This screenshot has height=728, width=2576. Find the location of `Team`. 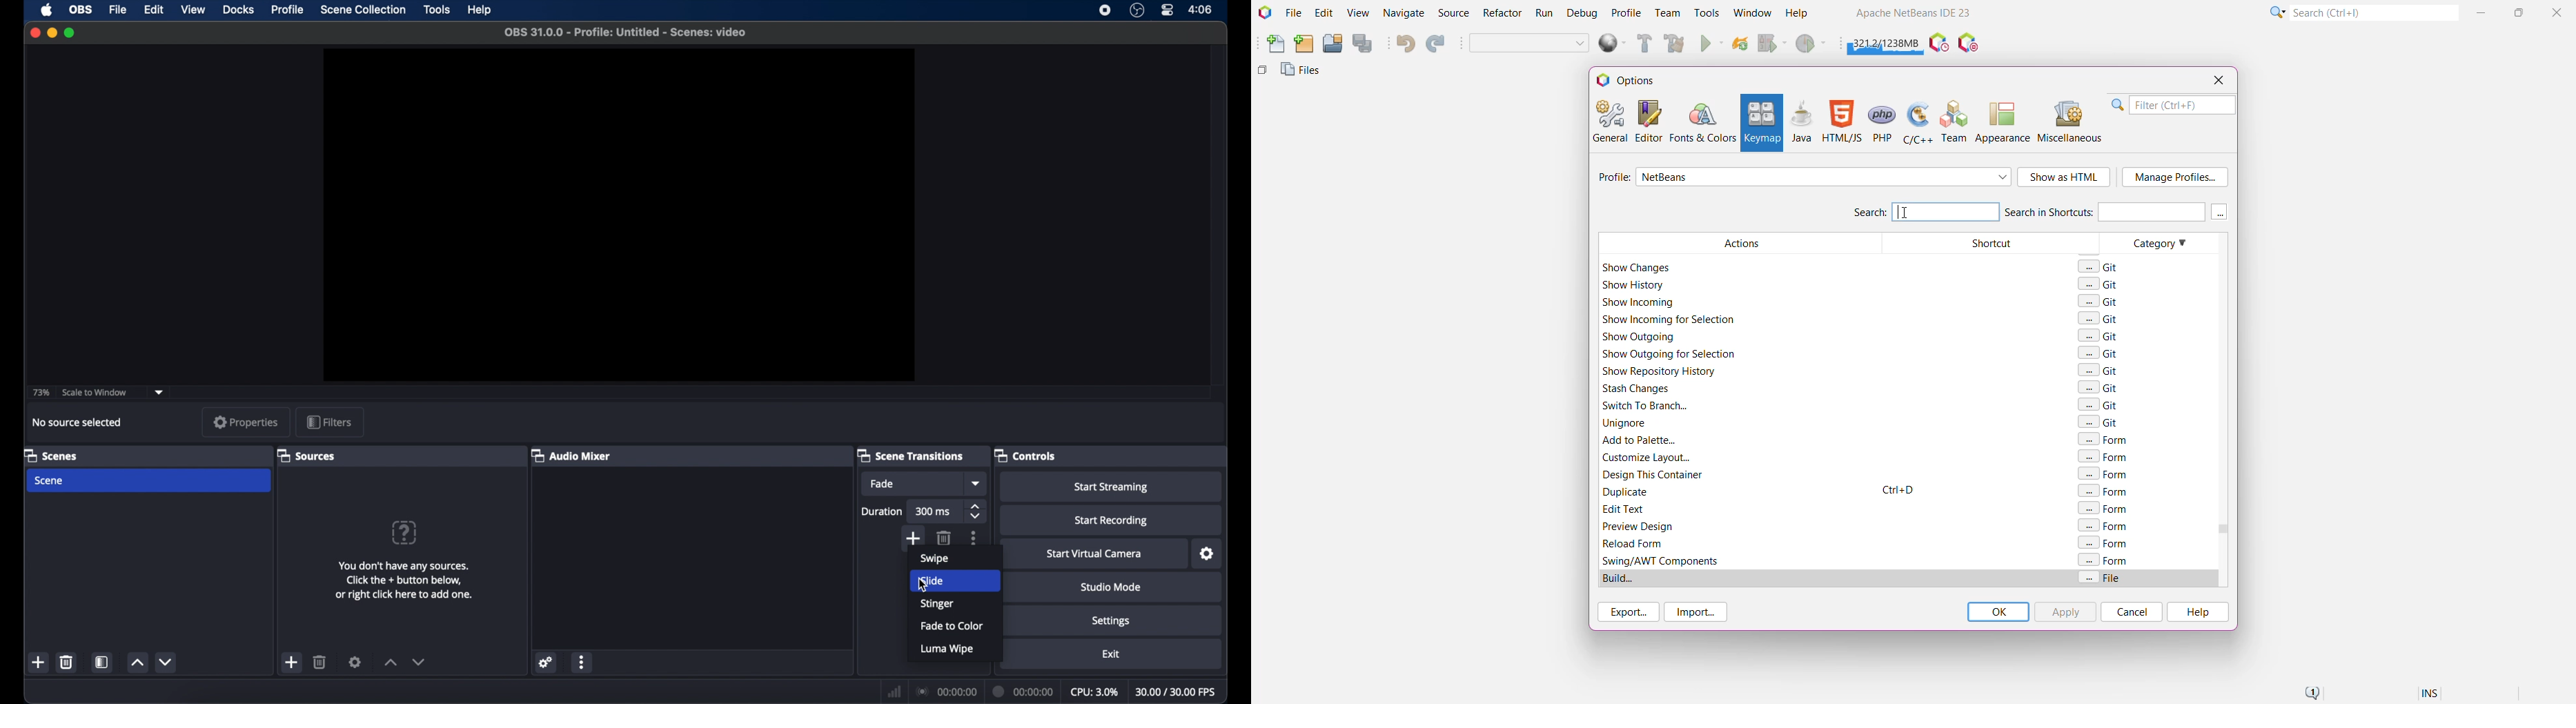

Team is located at coordinates (1666, 13).